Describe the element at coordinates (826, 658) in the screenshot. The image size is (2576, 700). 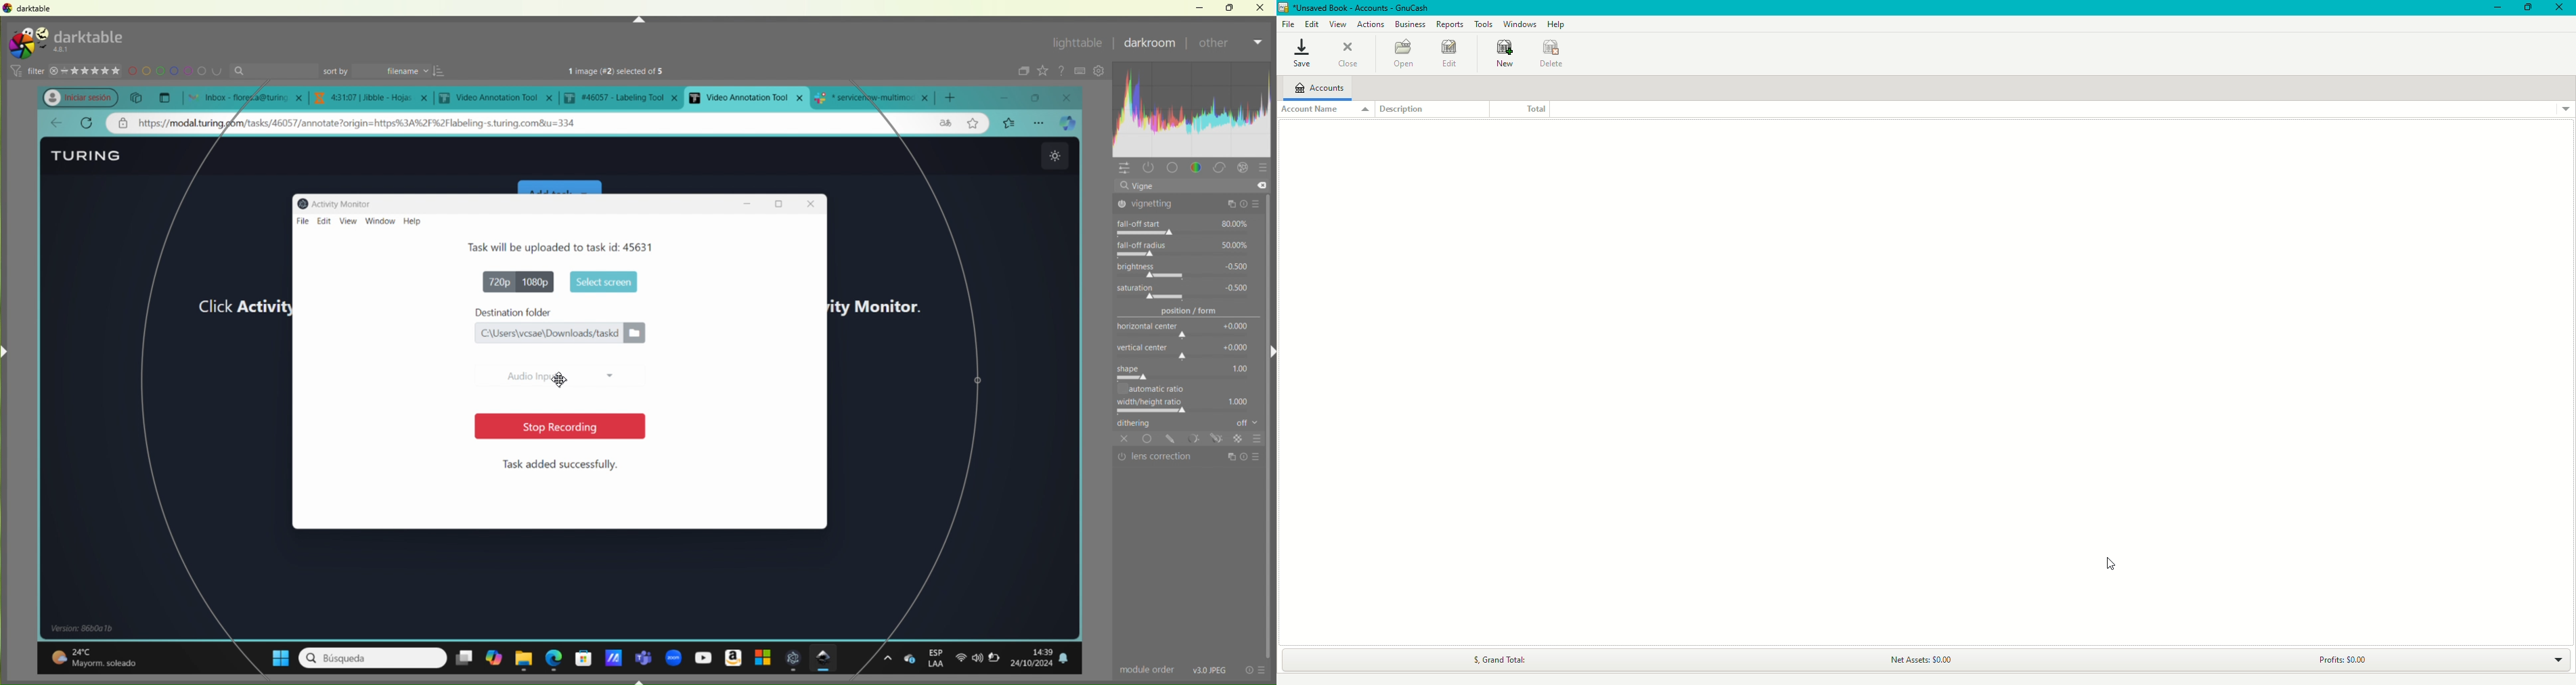
I see `darktable` at that location.